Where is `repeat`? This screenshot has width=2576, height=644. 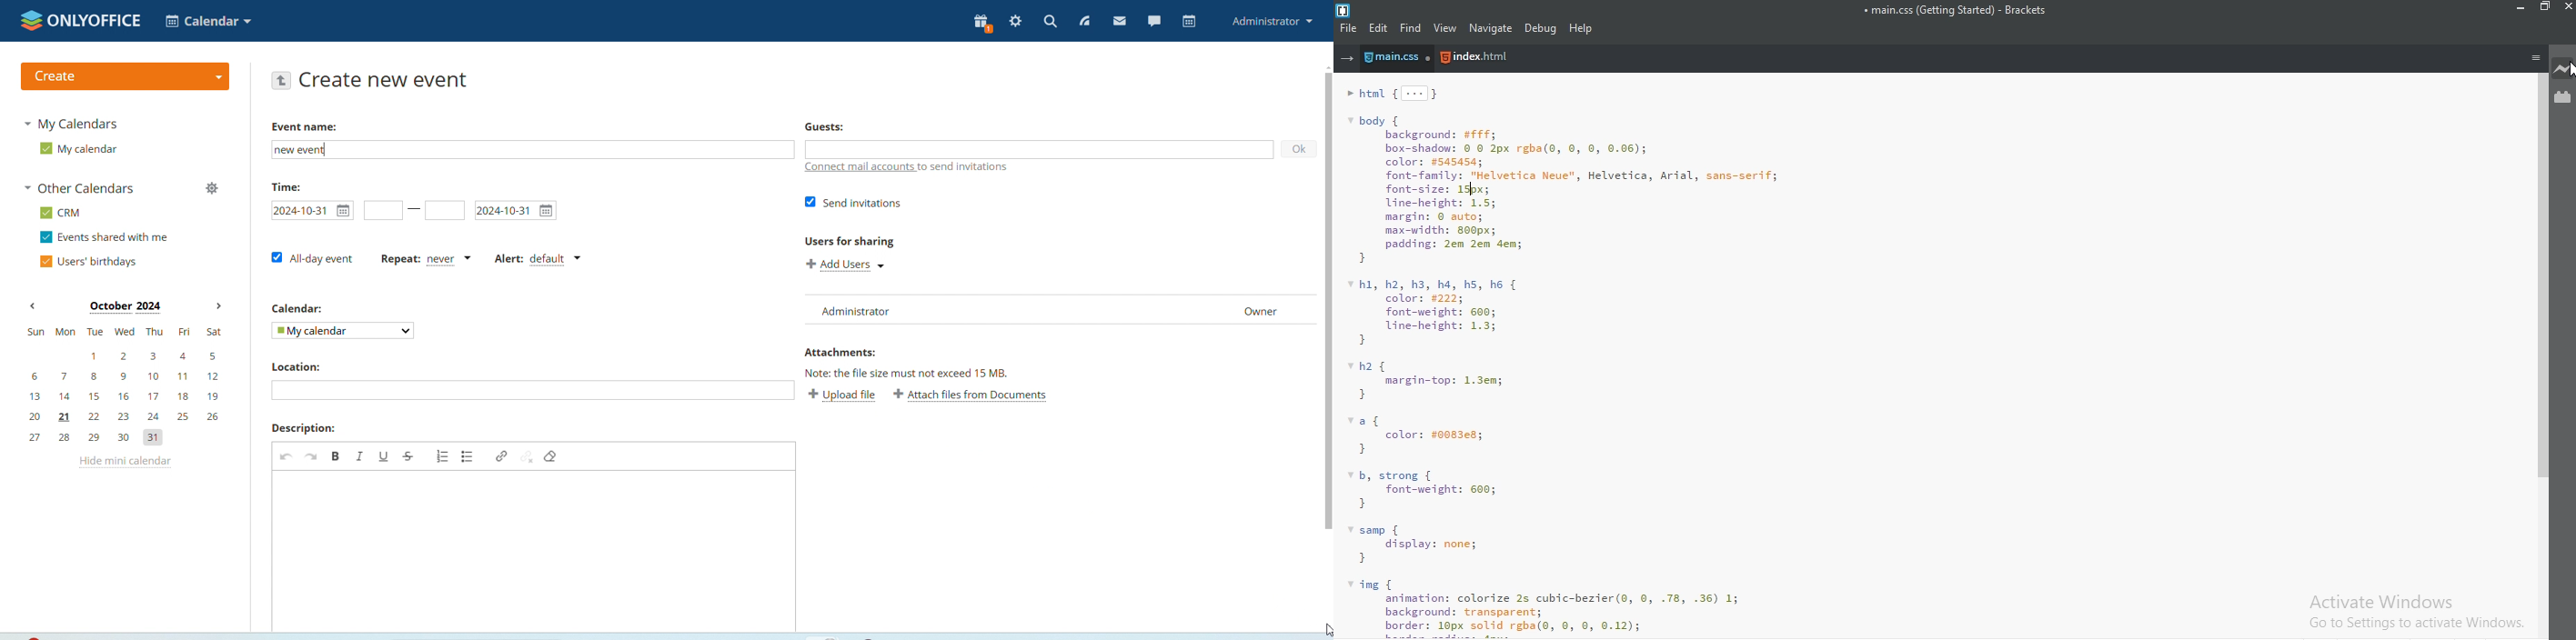
repeat is located at coordinates (426, 260).